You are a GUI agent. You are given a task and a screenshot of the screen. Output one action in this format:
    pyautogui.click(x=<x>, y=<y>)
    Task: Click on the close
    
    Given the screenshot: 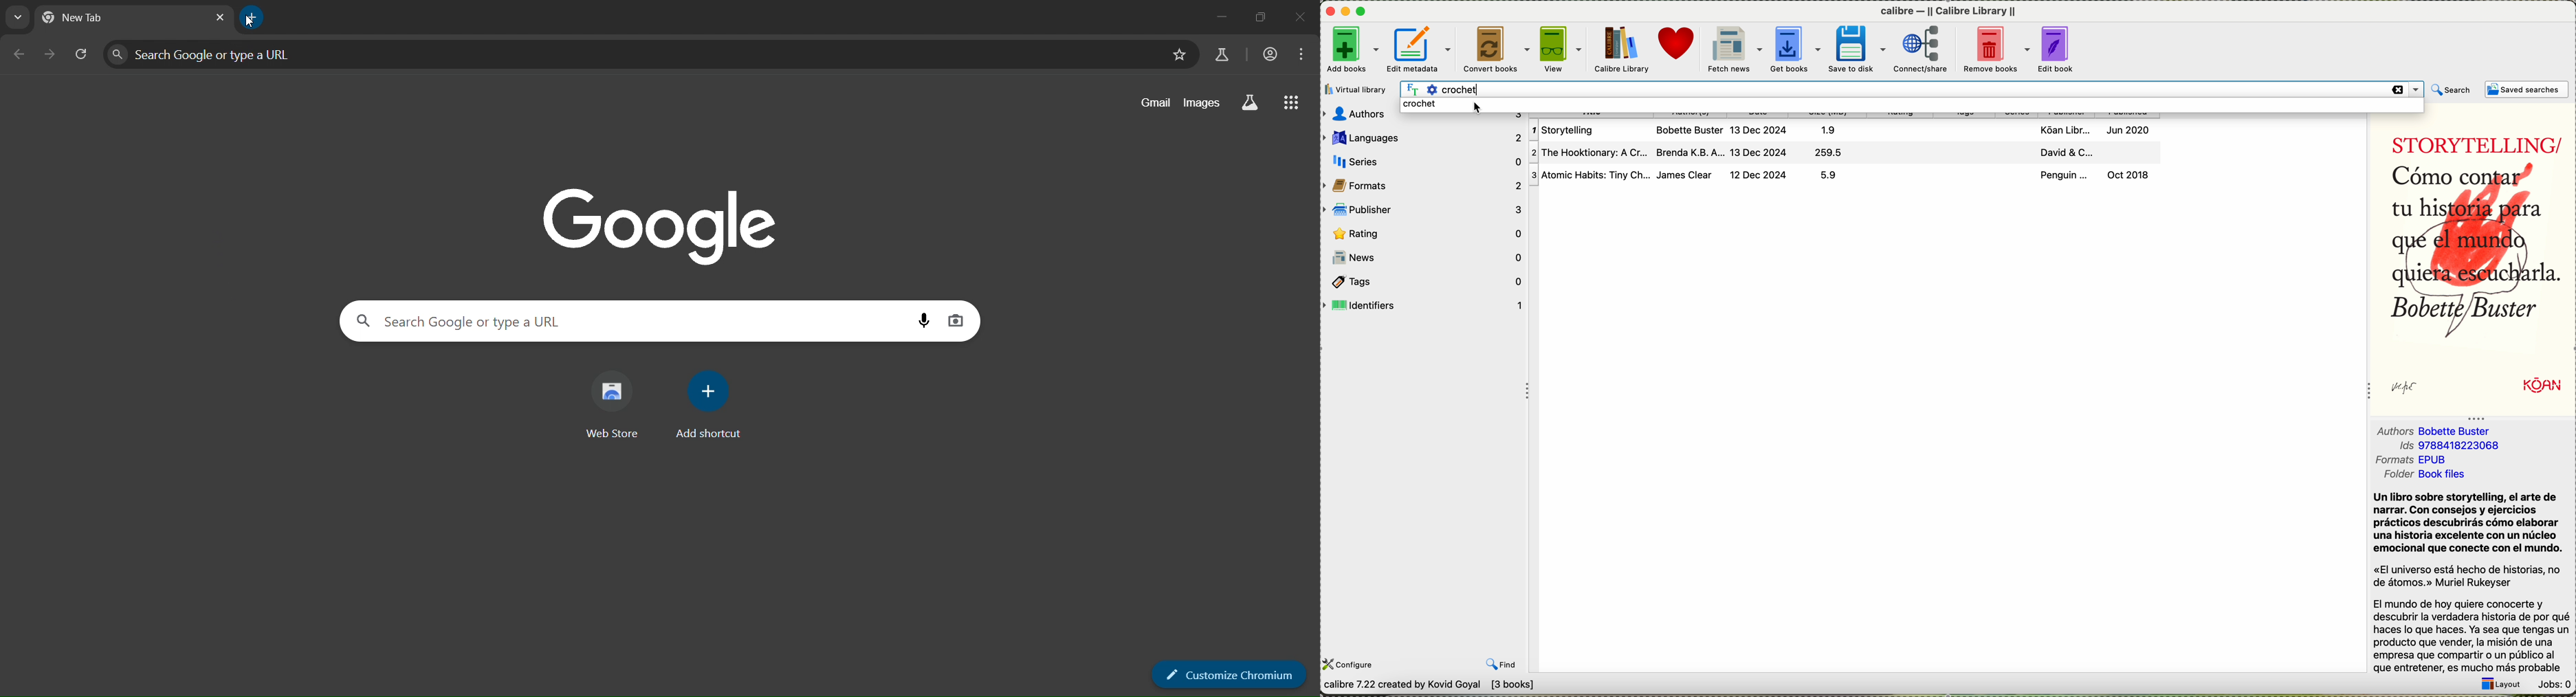 What is the action you would take?
    pyautogui.click(x=1298, y=18)
    